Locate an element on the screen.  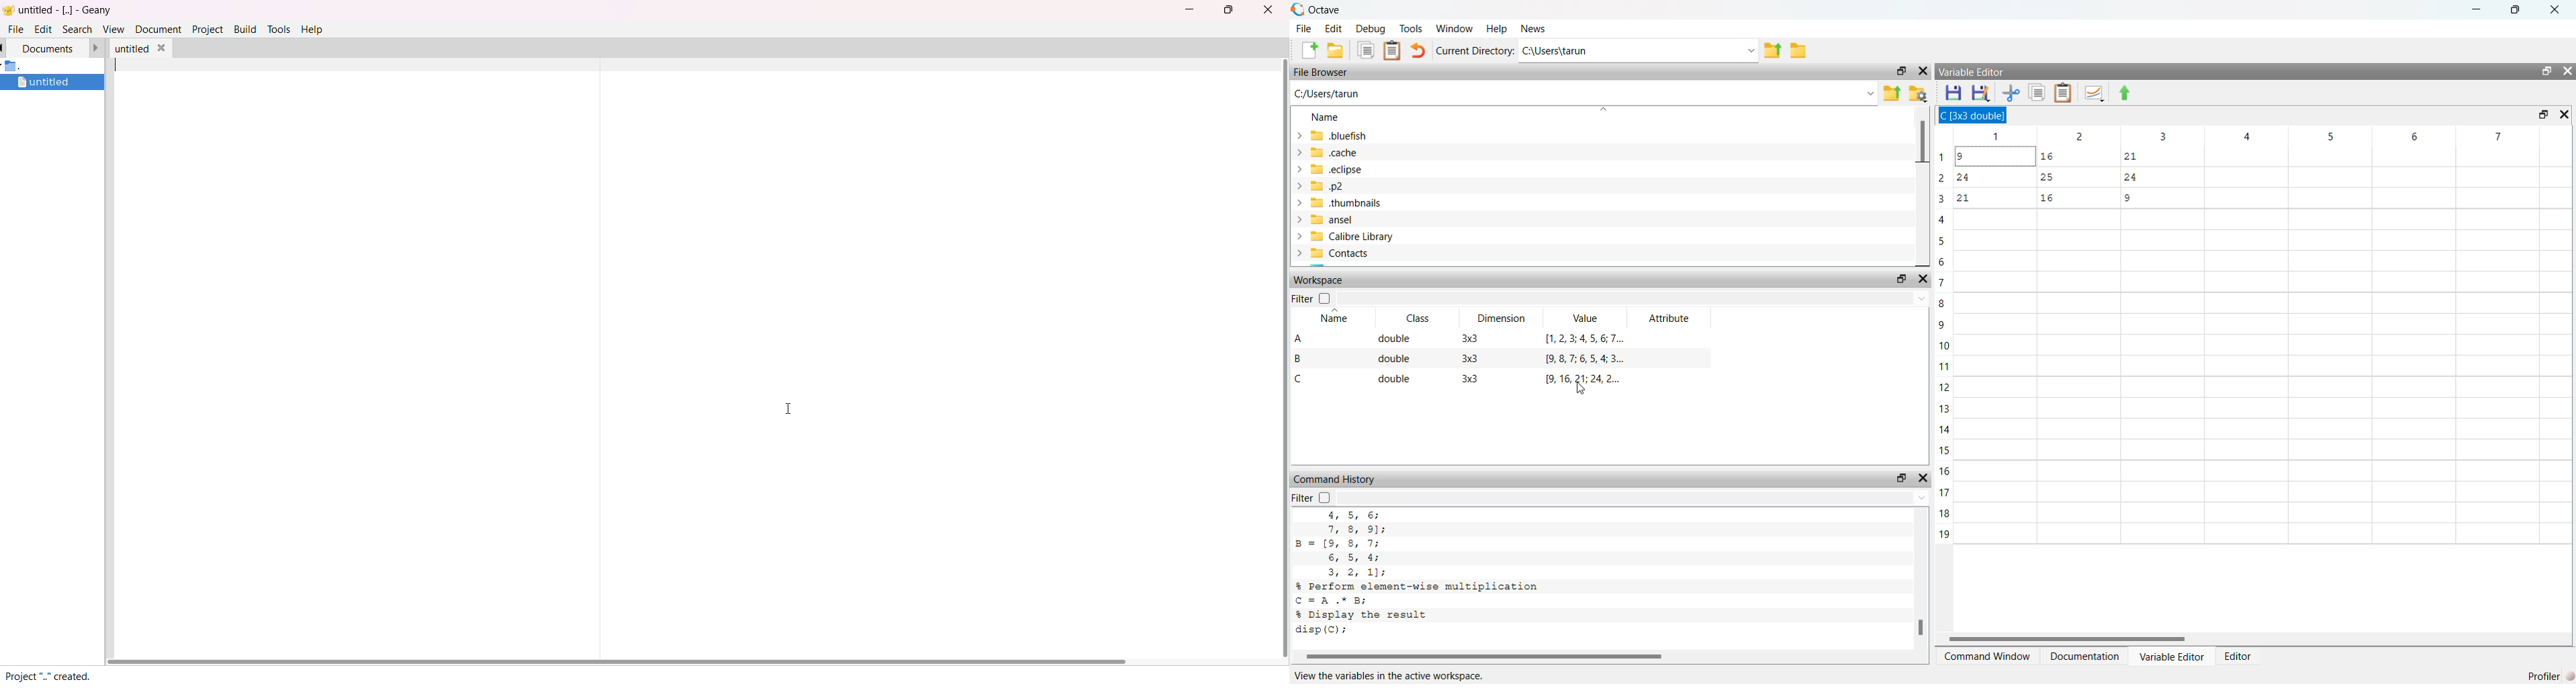
view is located at coordinates (112, 28).